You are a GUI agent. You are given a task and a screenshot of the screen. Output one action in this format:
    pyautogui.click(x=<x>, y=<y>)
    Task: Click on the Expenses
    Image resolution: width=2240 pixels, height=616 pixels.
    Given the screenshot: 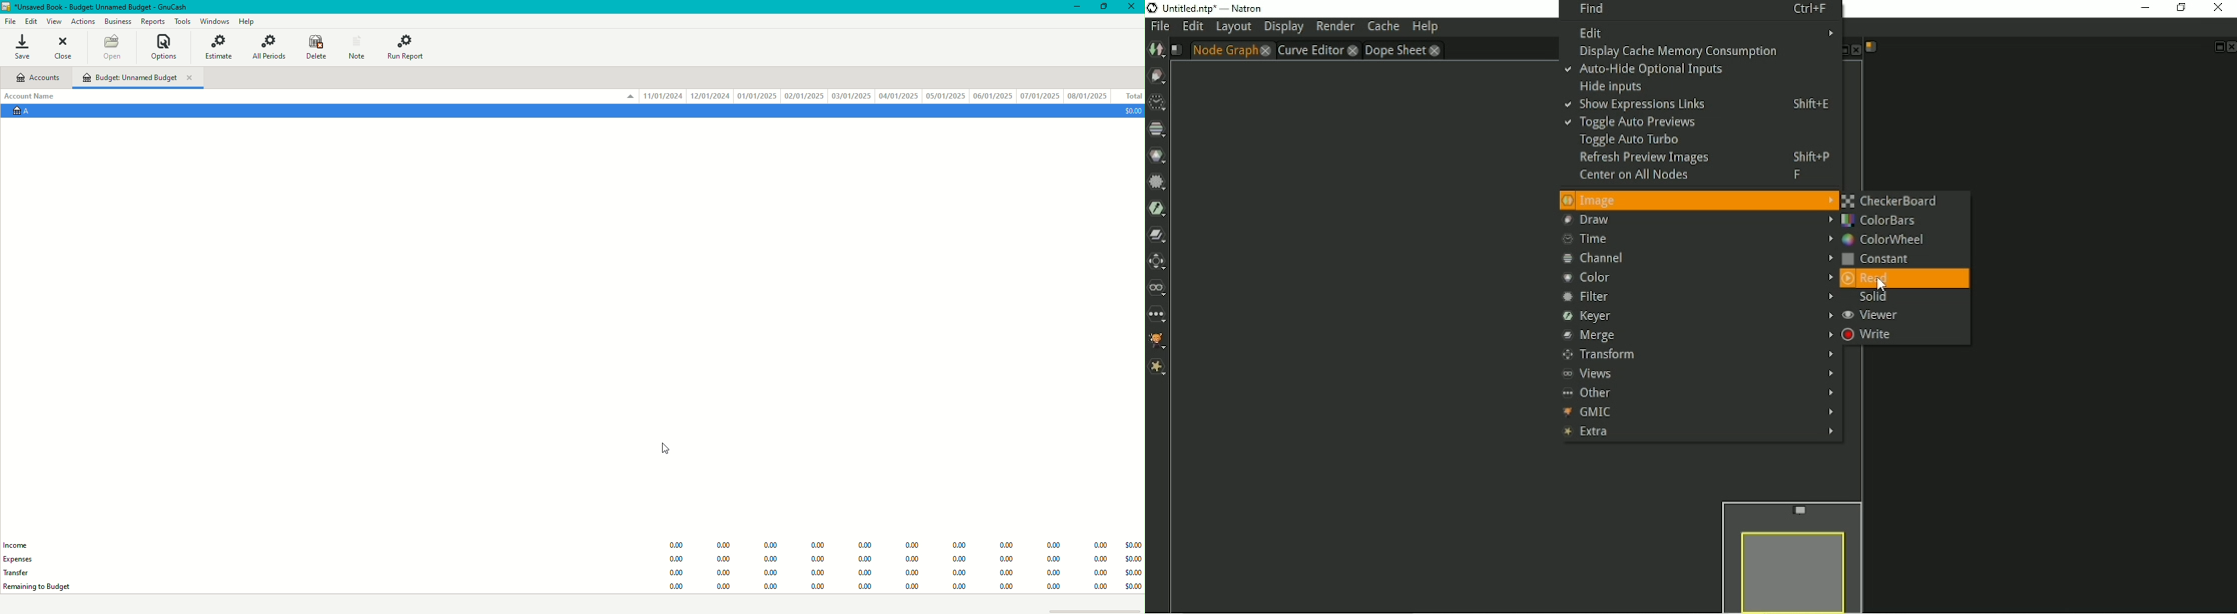 What is the action you would take?
    pyautogui.click(x=23, y=559)
    